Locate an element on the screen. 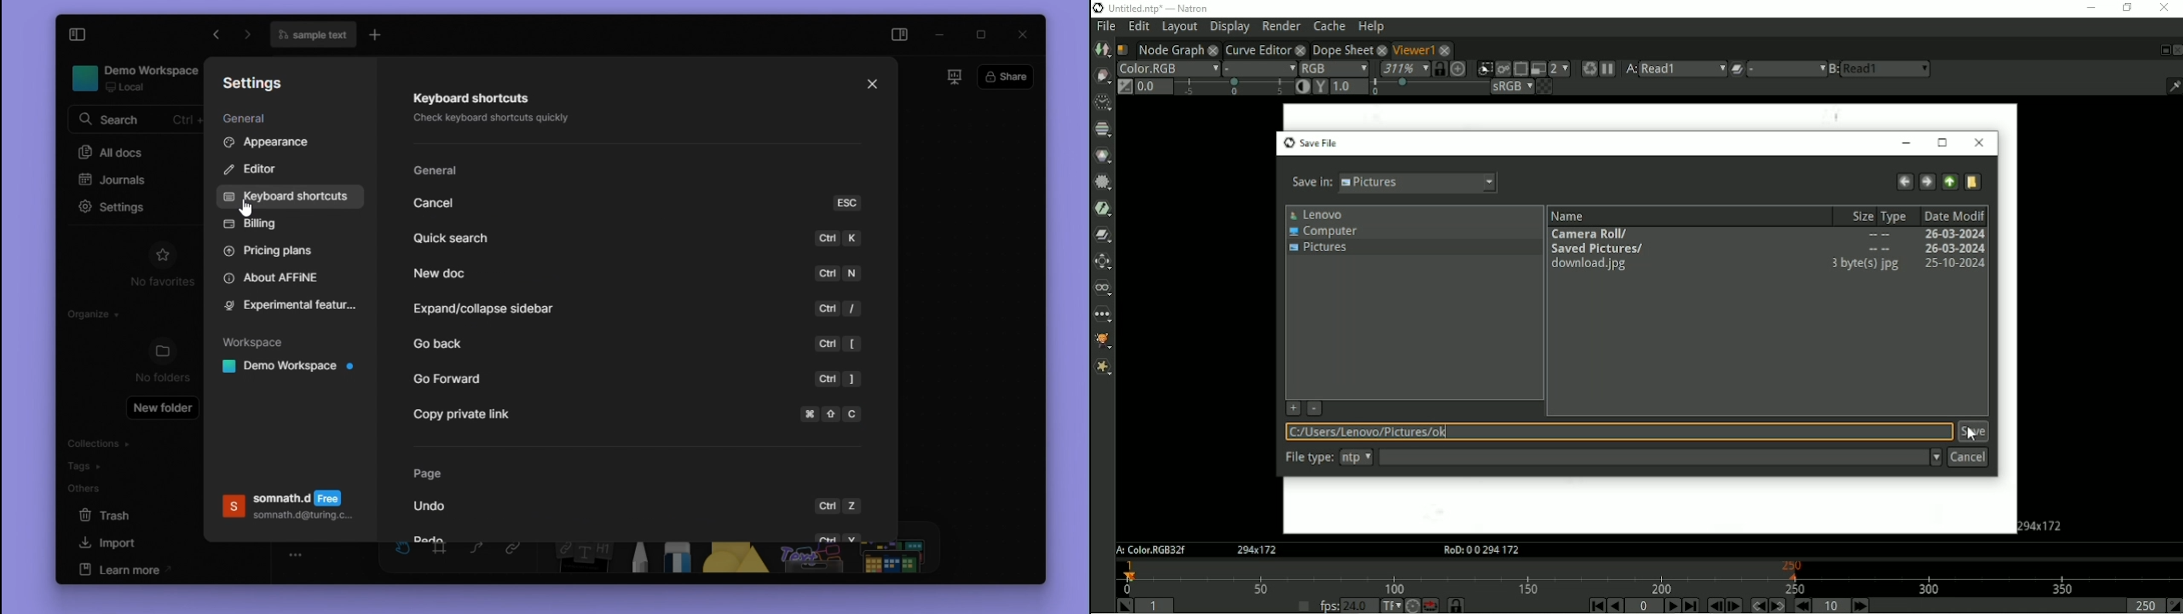  ctrl Z is located at coordinates (841, 502).